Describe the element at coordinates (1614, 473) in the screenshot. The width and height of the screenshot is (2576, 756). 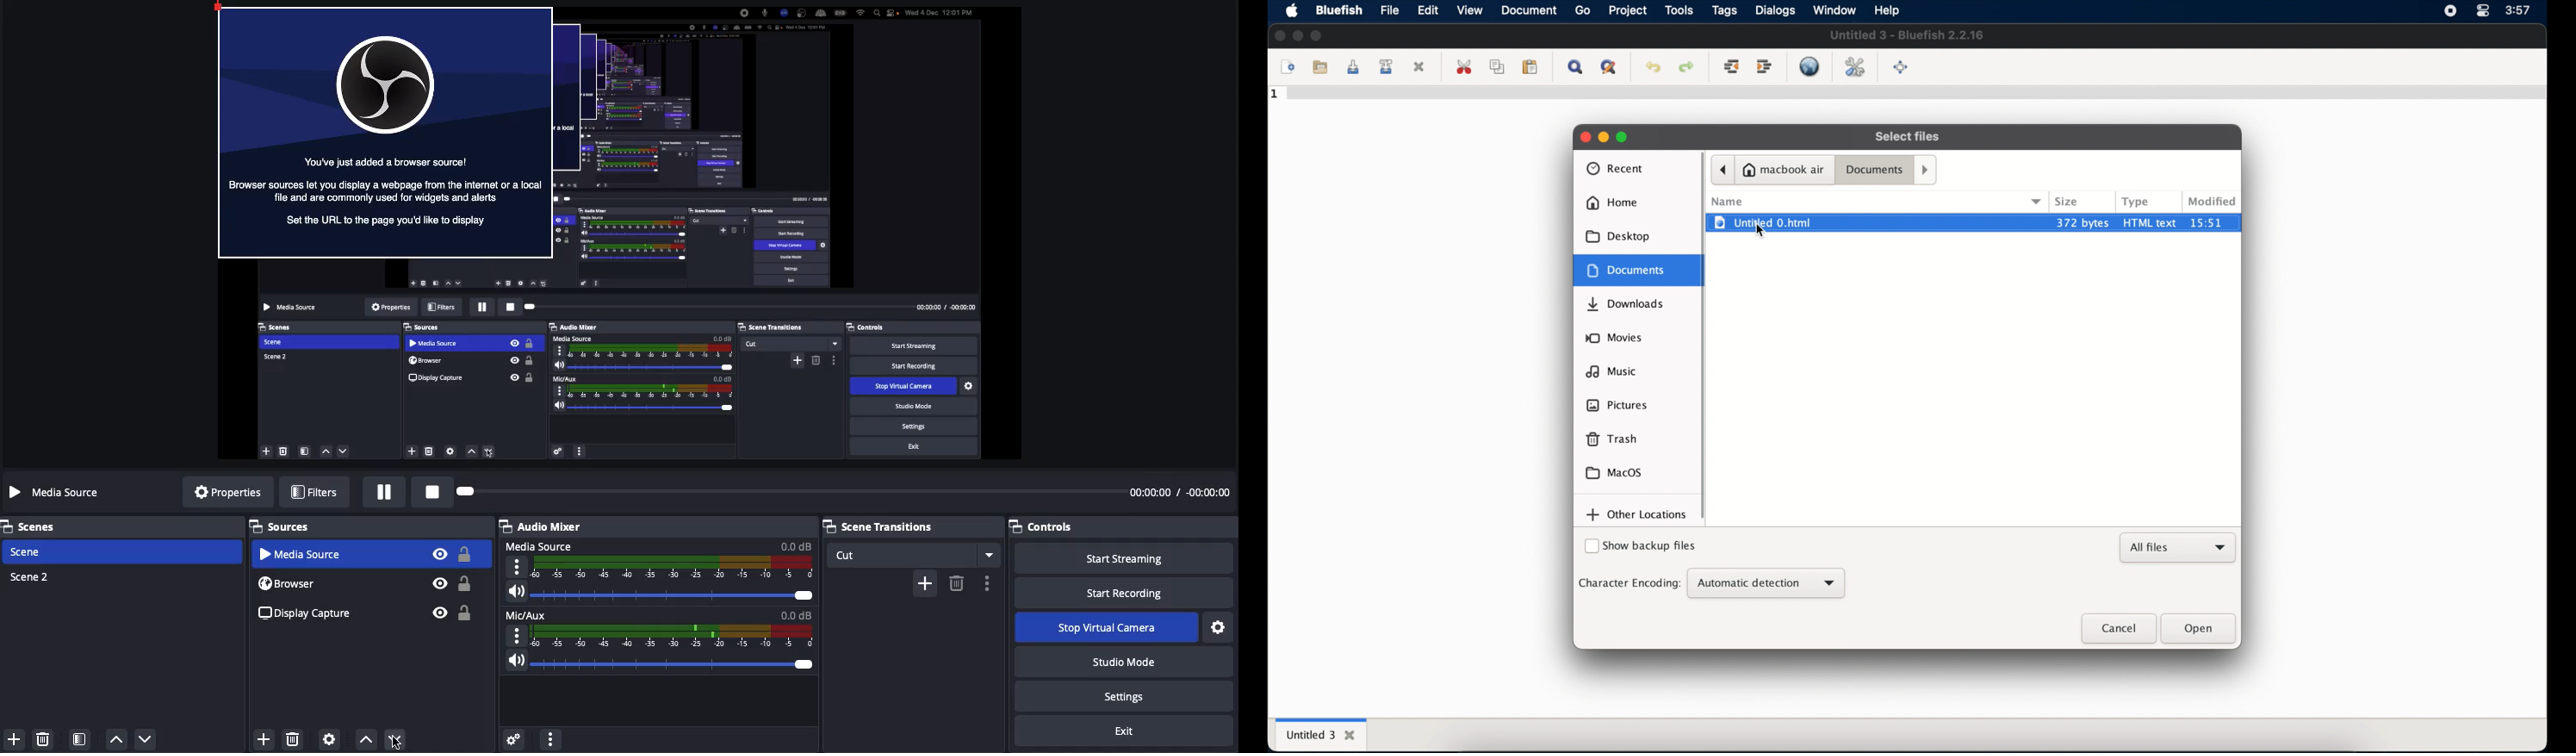
I see `macOS` at that location.